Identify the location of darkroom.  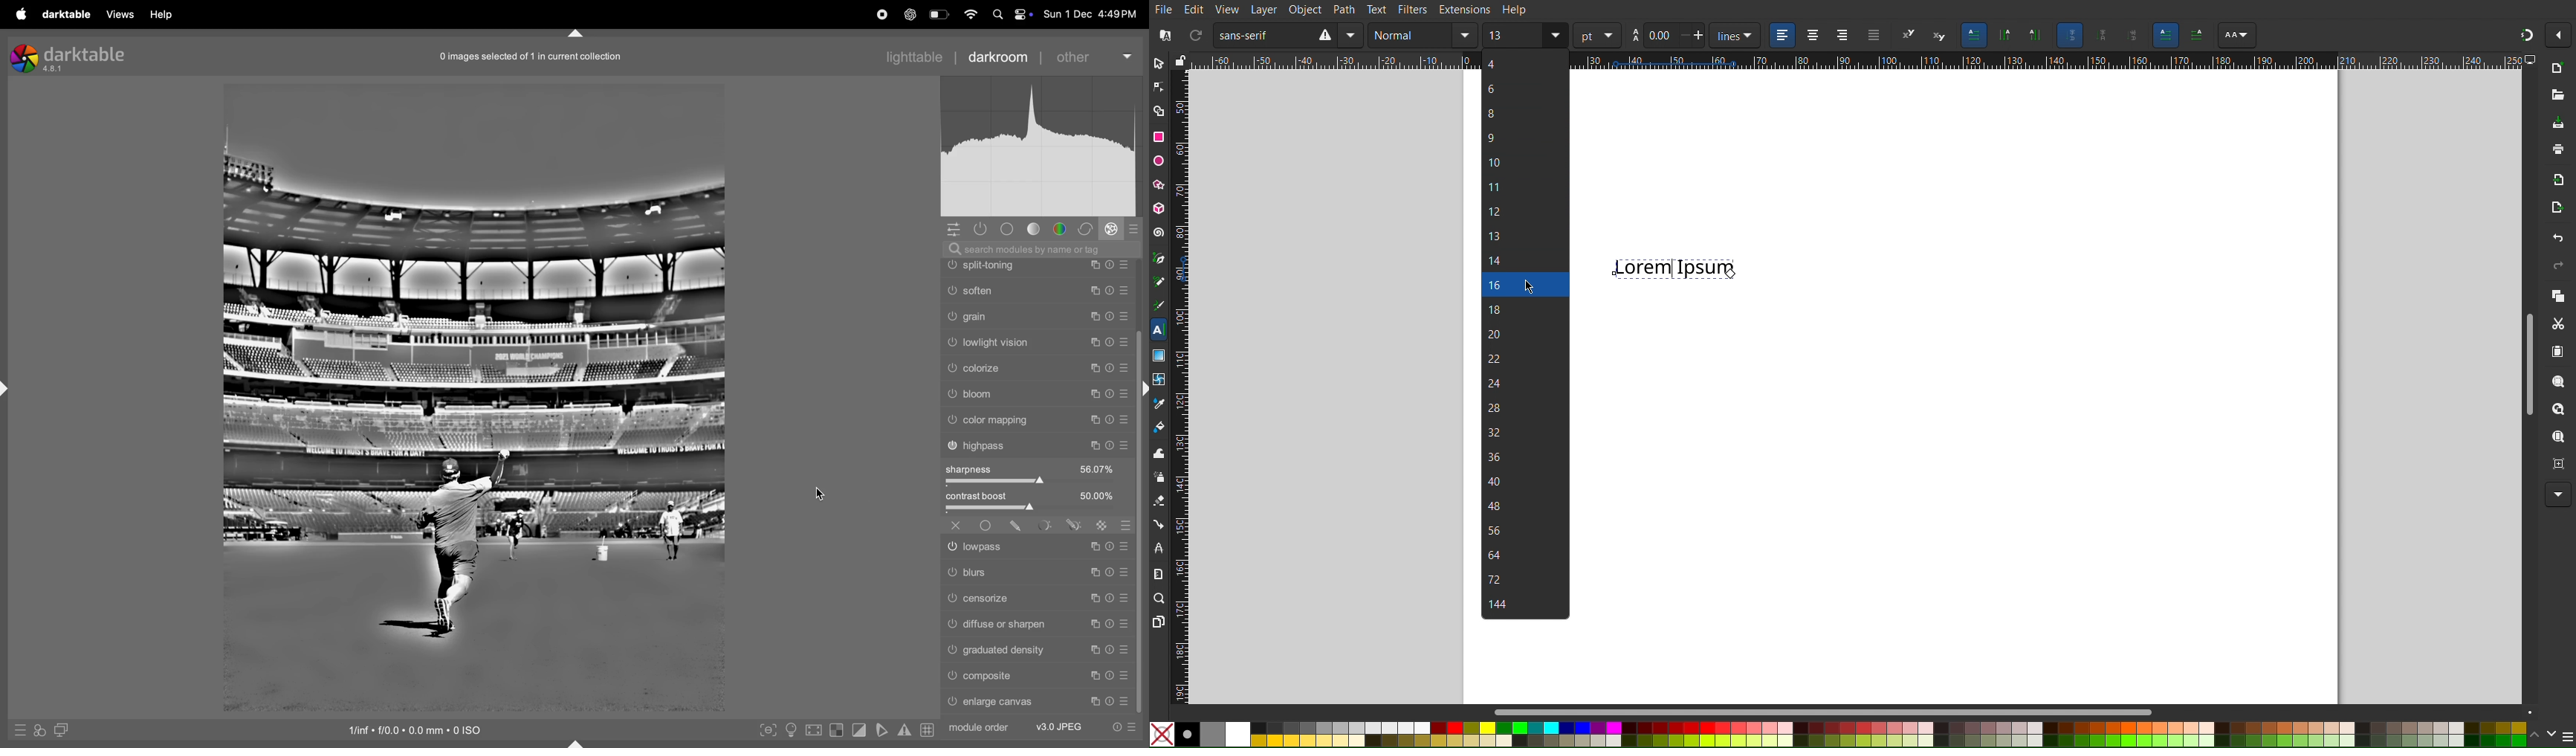
(996, 55).